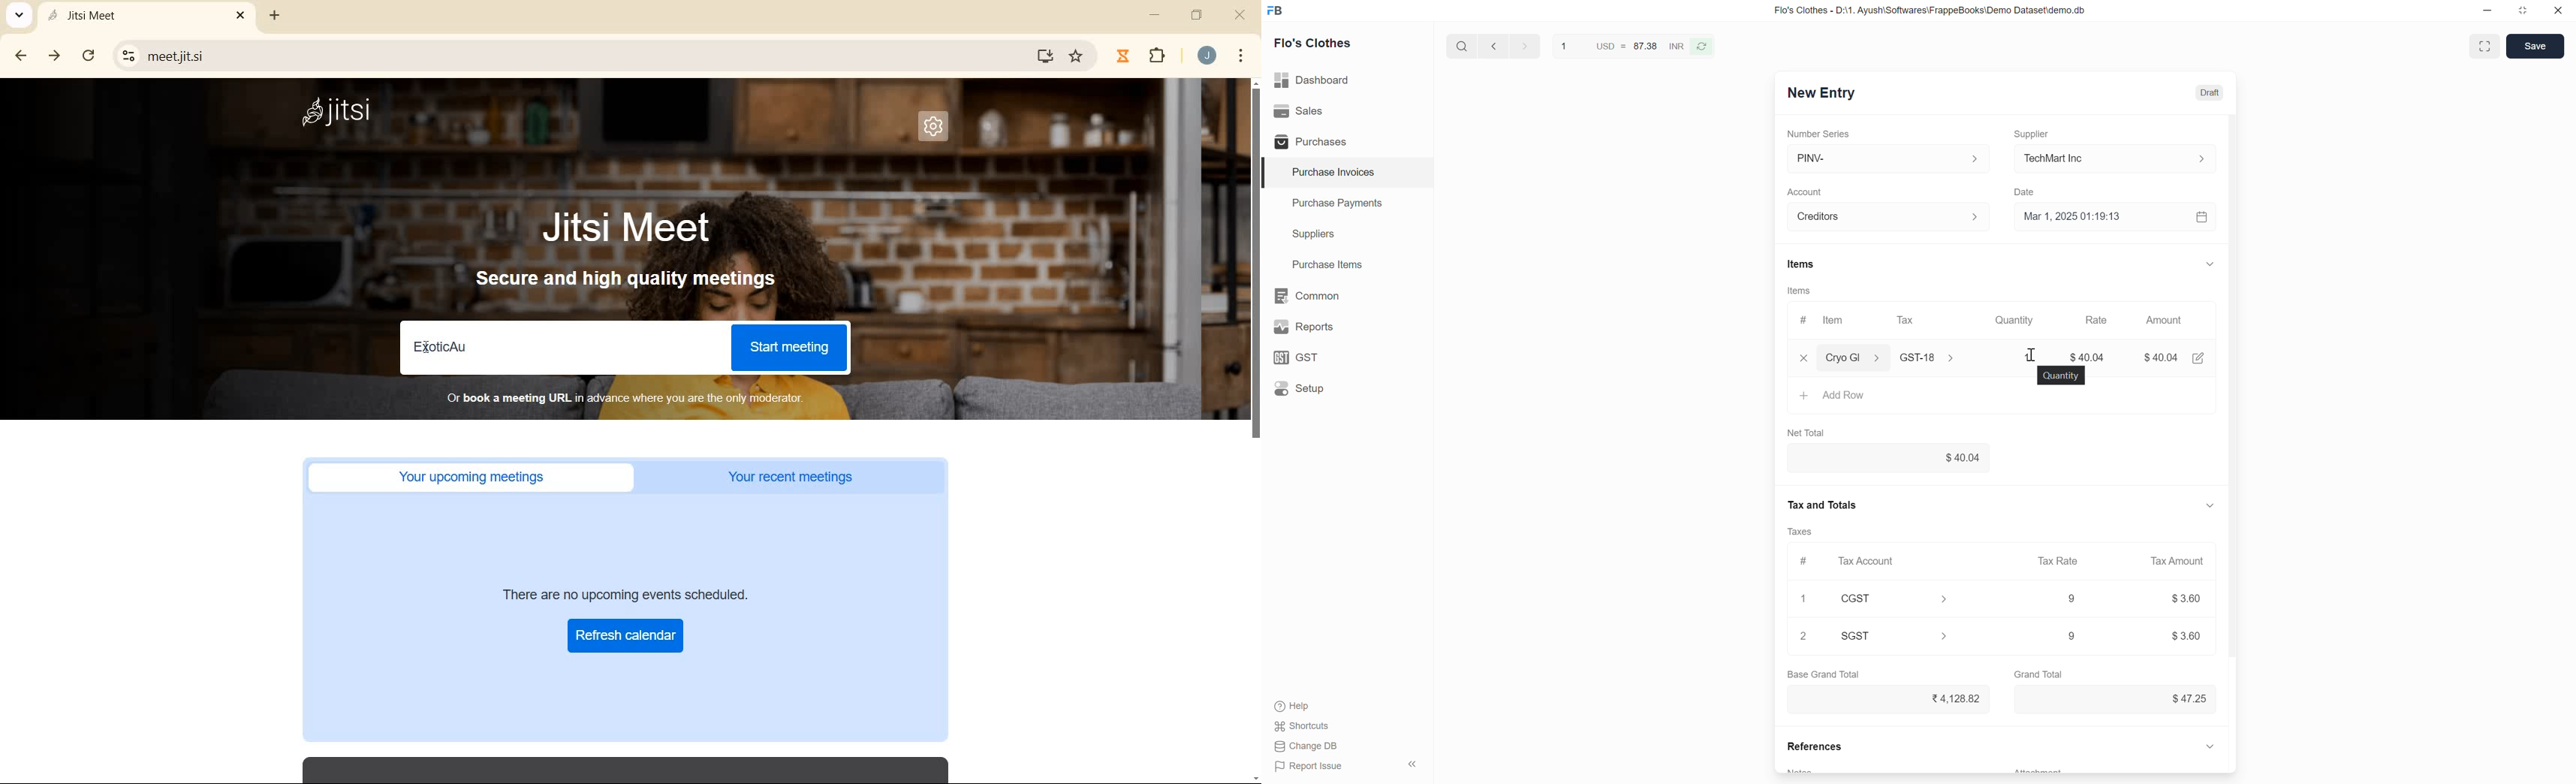 The image size is (2576, 784). What do you see at coordinates (1802, 317) in the screenshot?
I see `#` at bounding box center [1802, 317].